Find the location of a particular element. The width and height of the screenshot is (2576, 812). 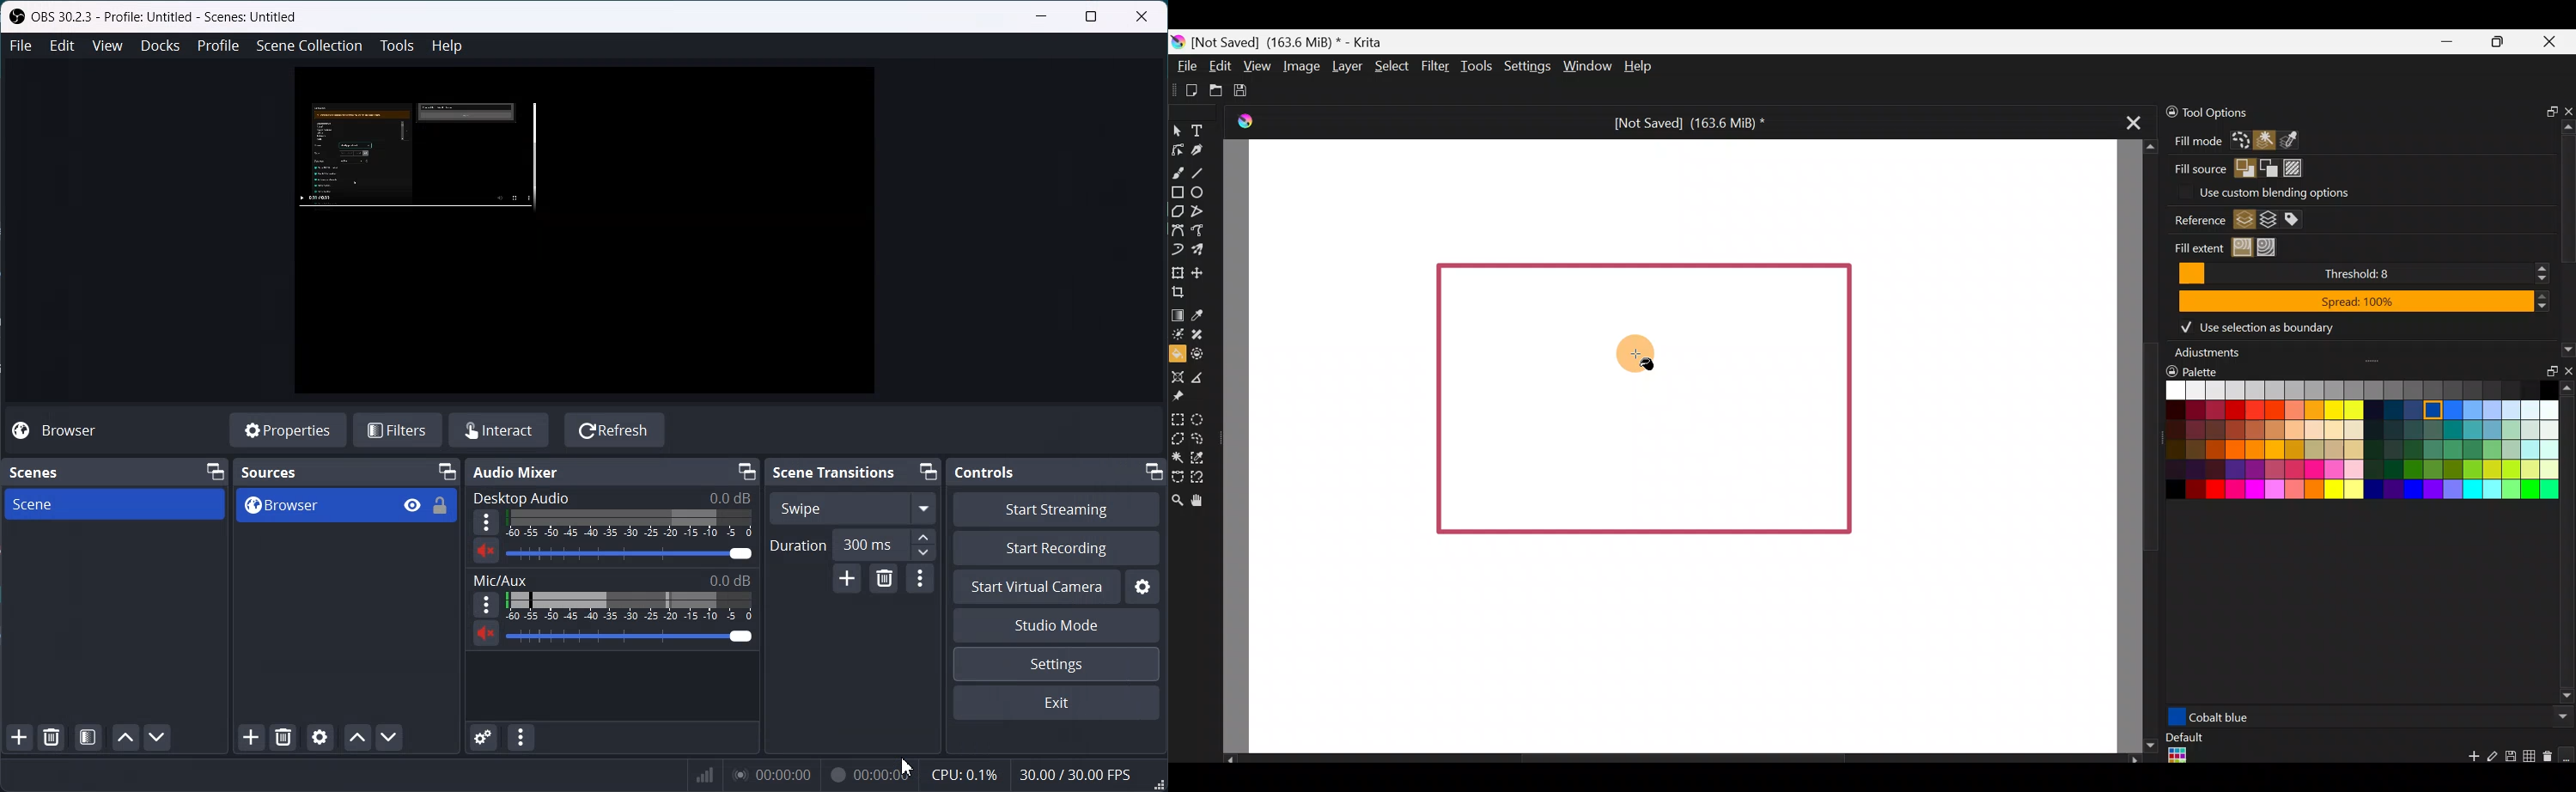

Cursor is located at coordinates (906, 767).